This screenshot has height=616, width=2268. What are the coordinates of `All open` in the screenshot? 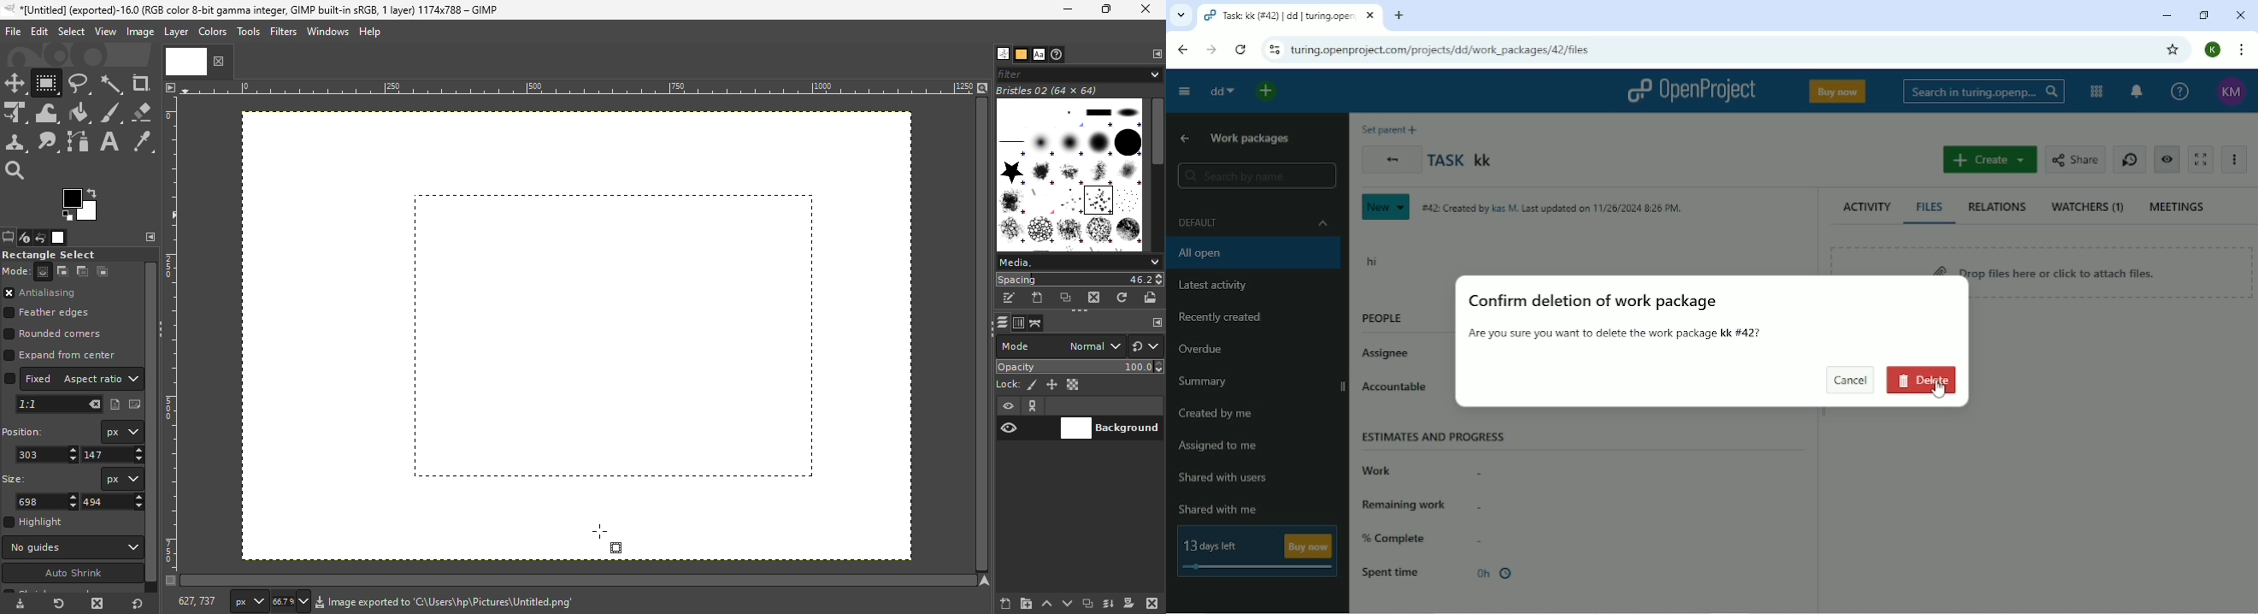 It's located at (1255, 254).